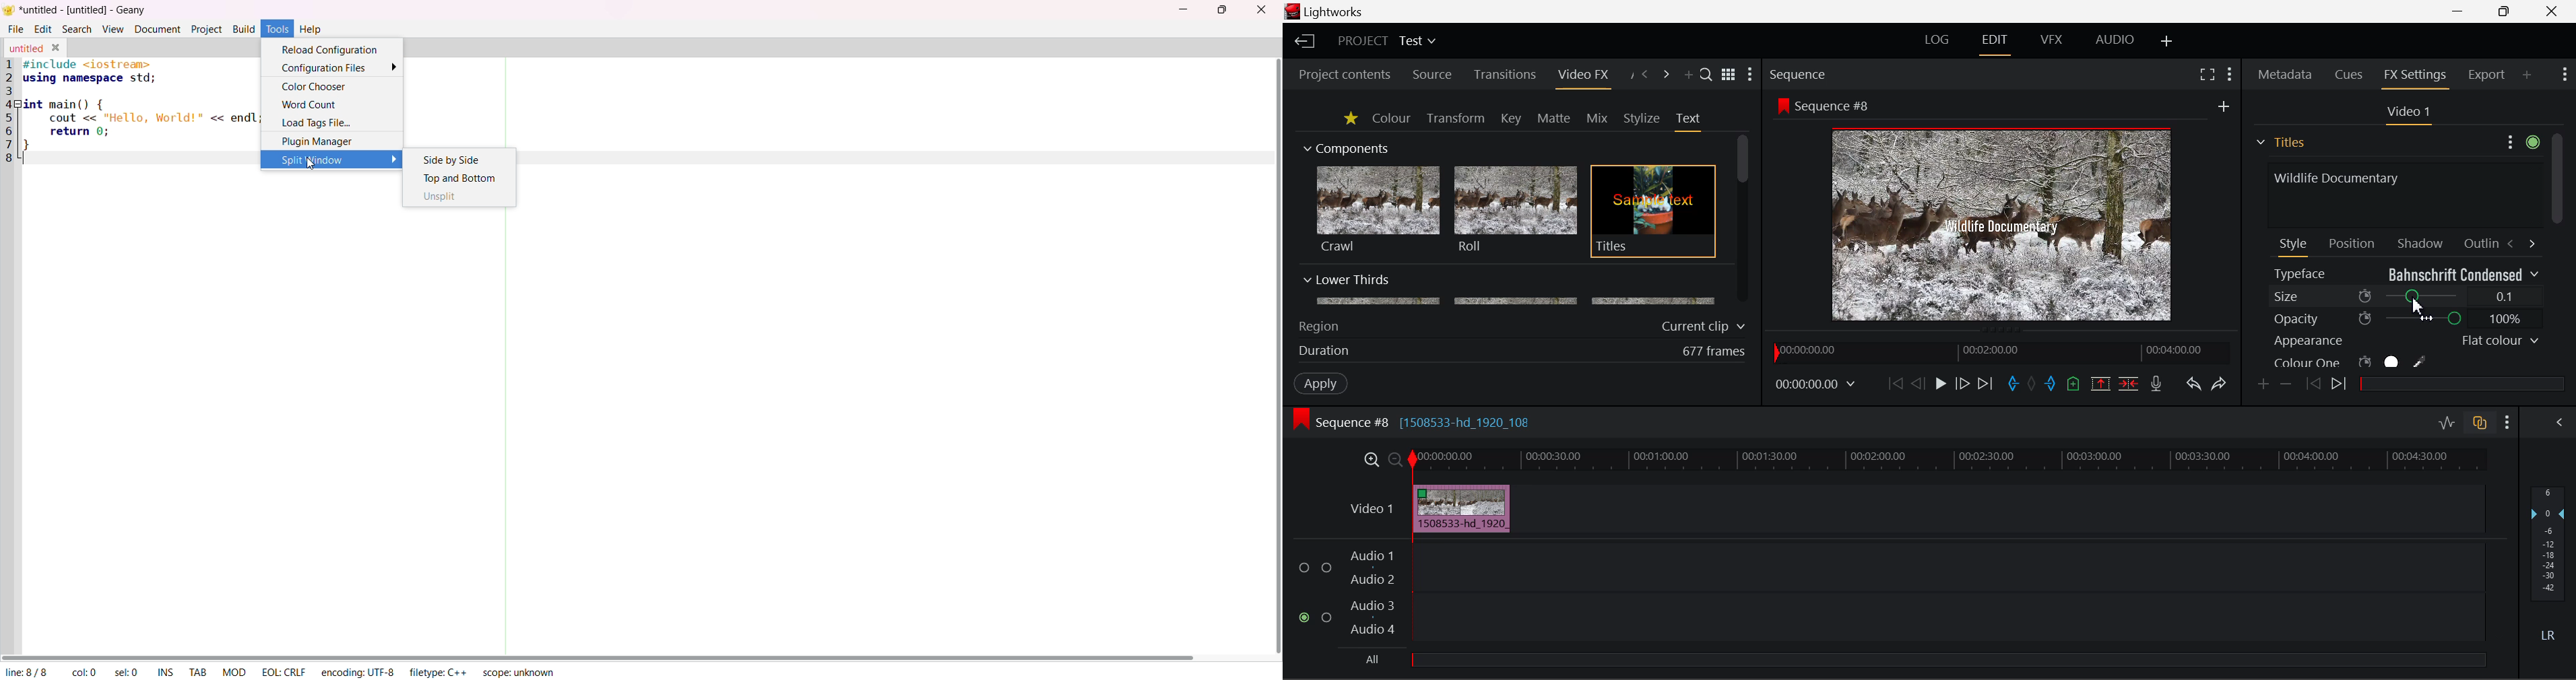 The image size is (2576, 700). I want to click on checked checkbox, so click(1306, 618).